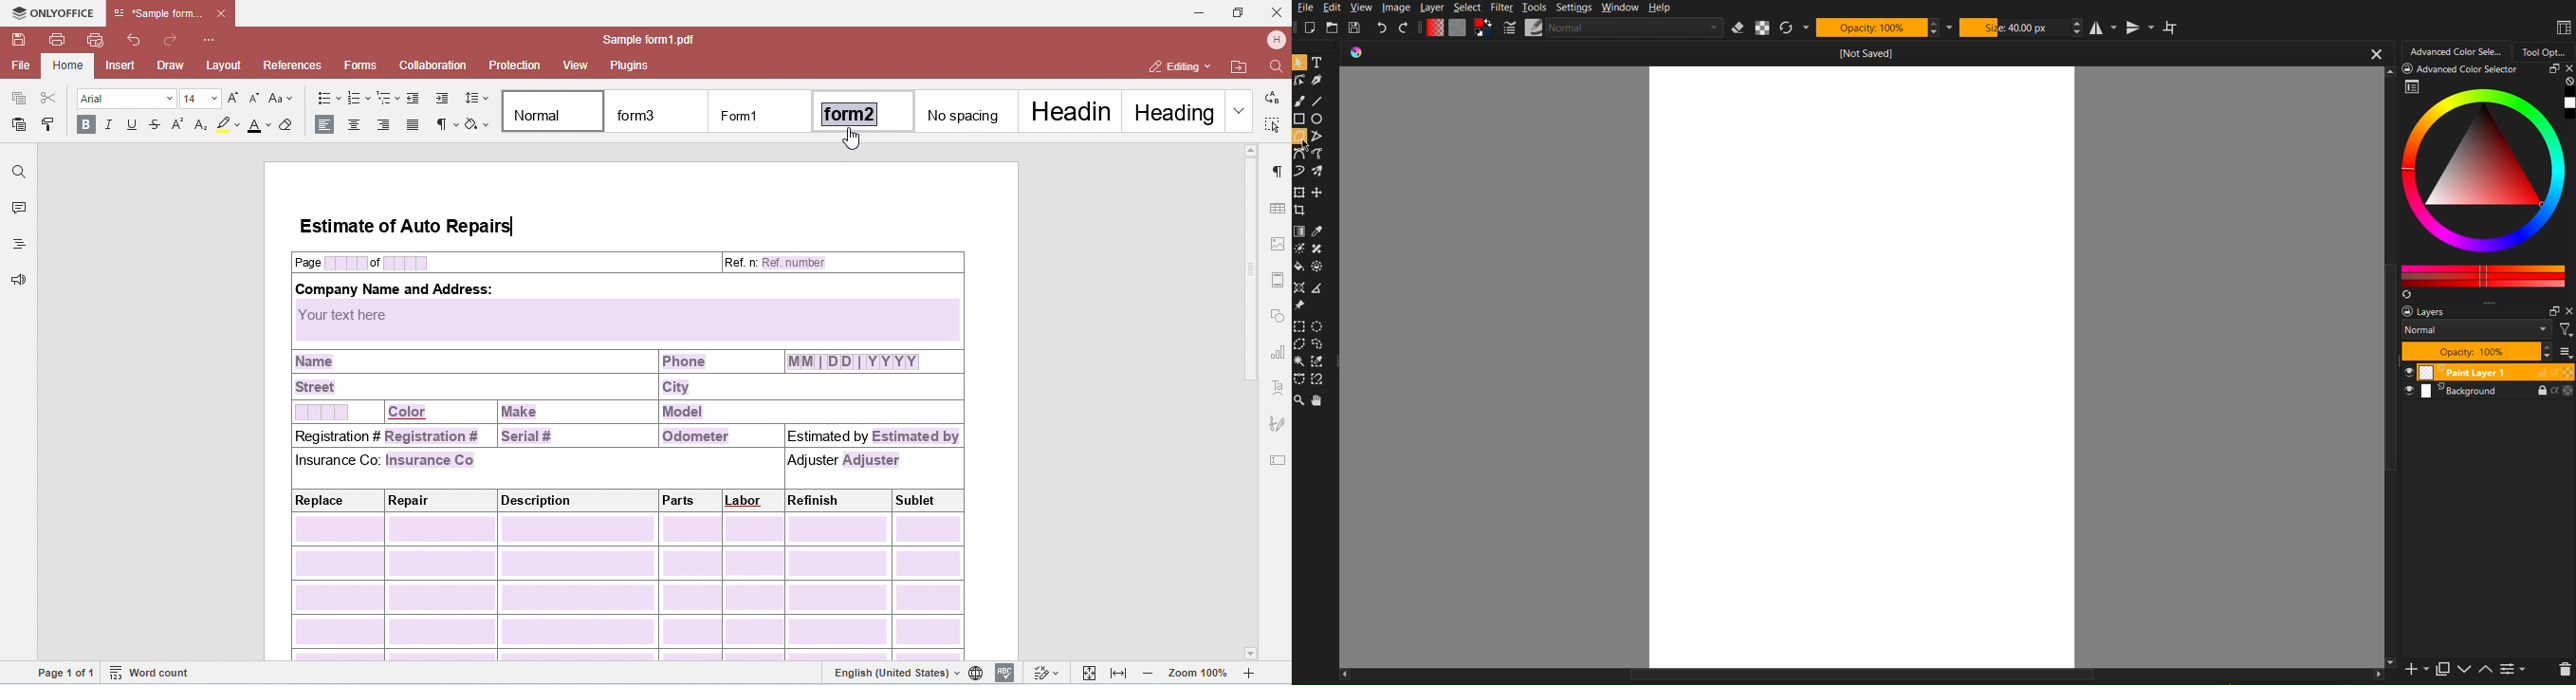  Describe the element at coordinates (1300, 380) in the screenshot. I see `bezier curve Selection Tools` at that location.